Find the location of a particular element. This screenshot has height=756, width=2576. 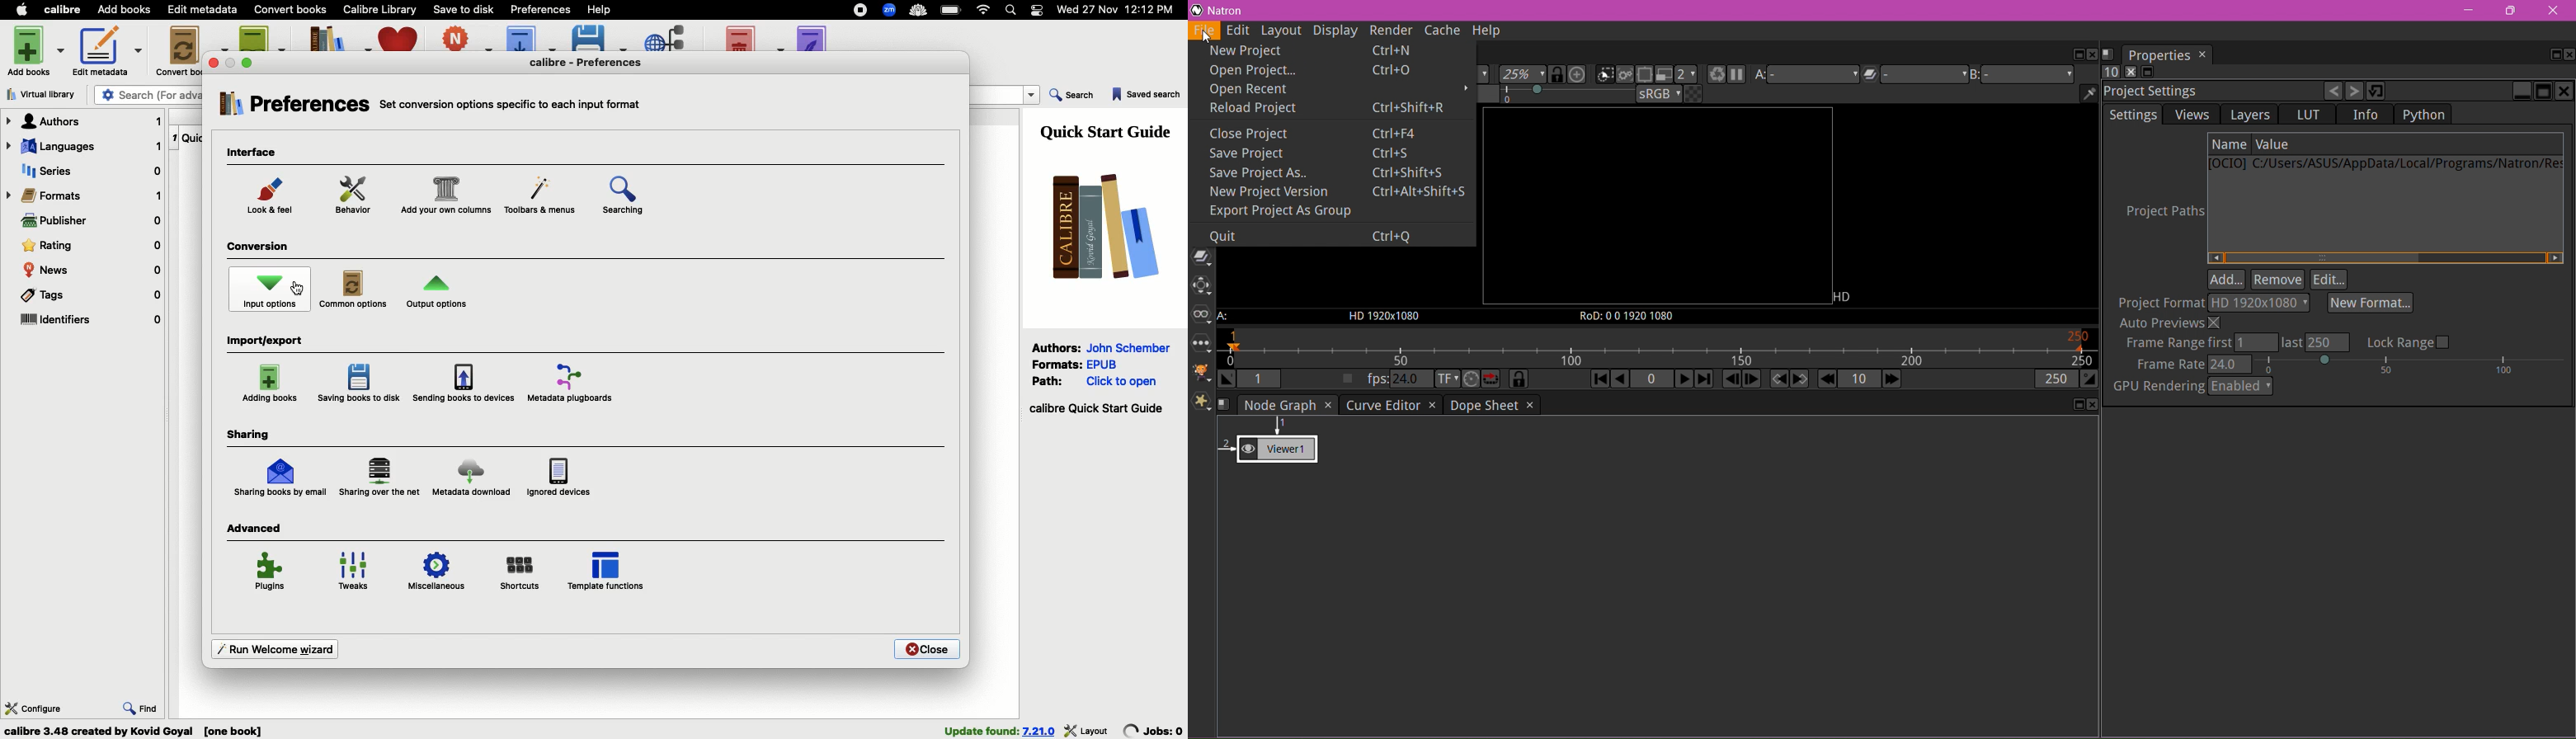

Formats is located at coordinates (1057, 363).